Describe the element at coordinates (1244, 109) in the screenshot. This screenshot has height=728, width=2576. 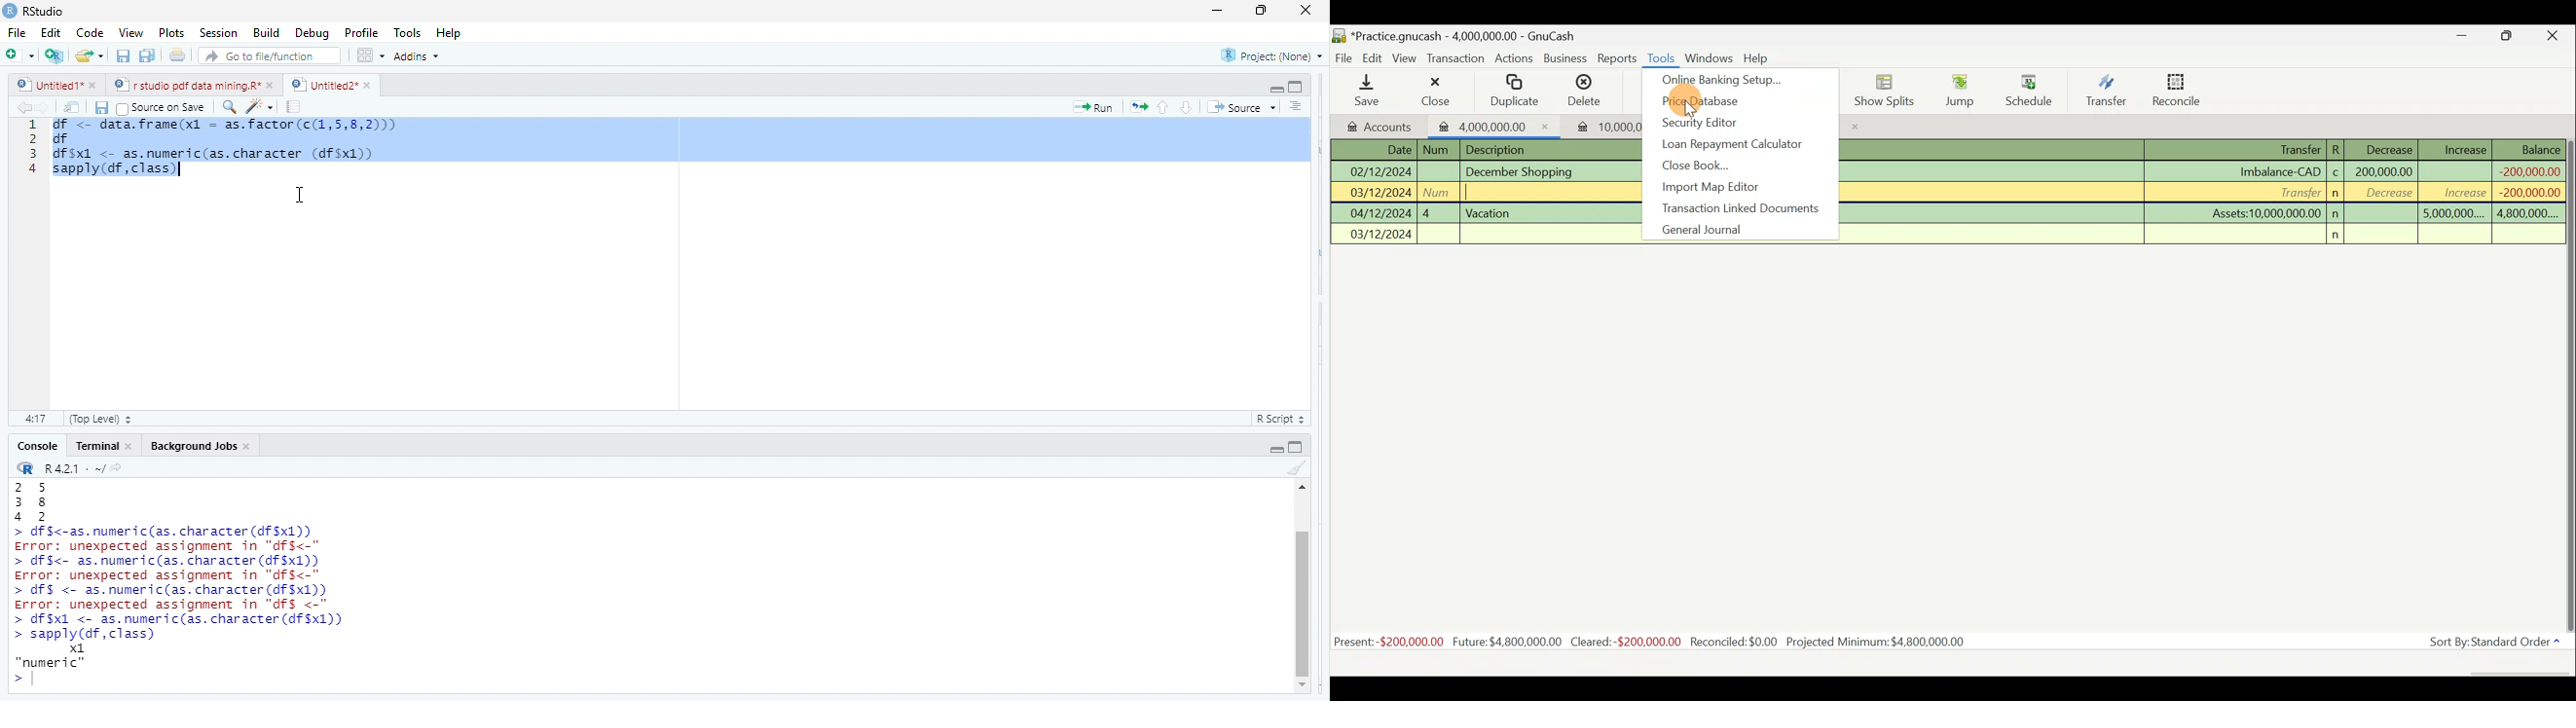
I see ` Source ` at that location.